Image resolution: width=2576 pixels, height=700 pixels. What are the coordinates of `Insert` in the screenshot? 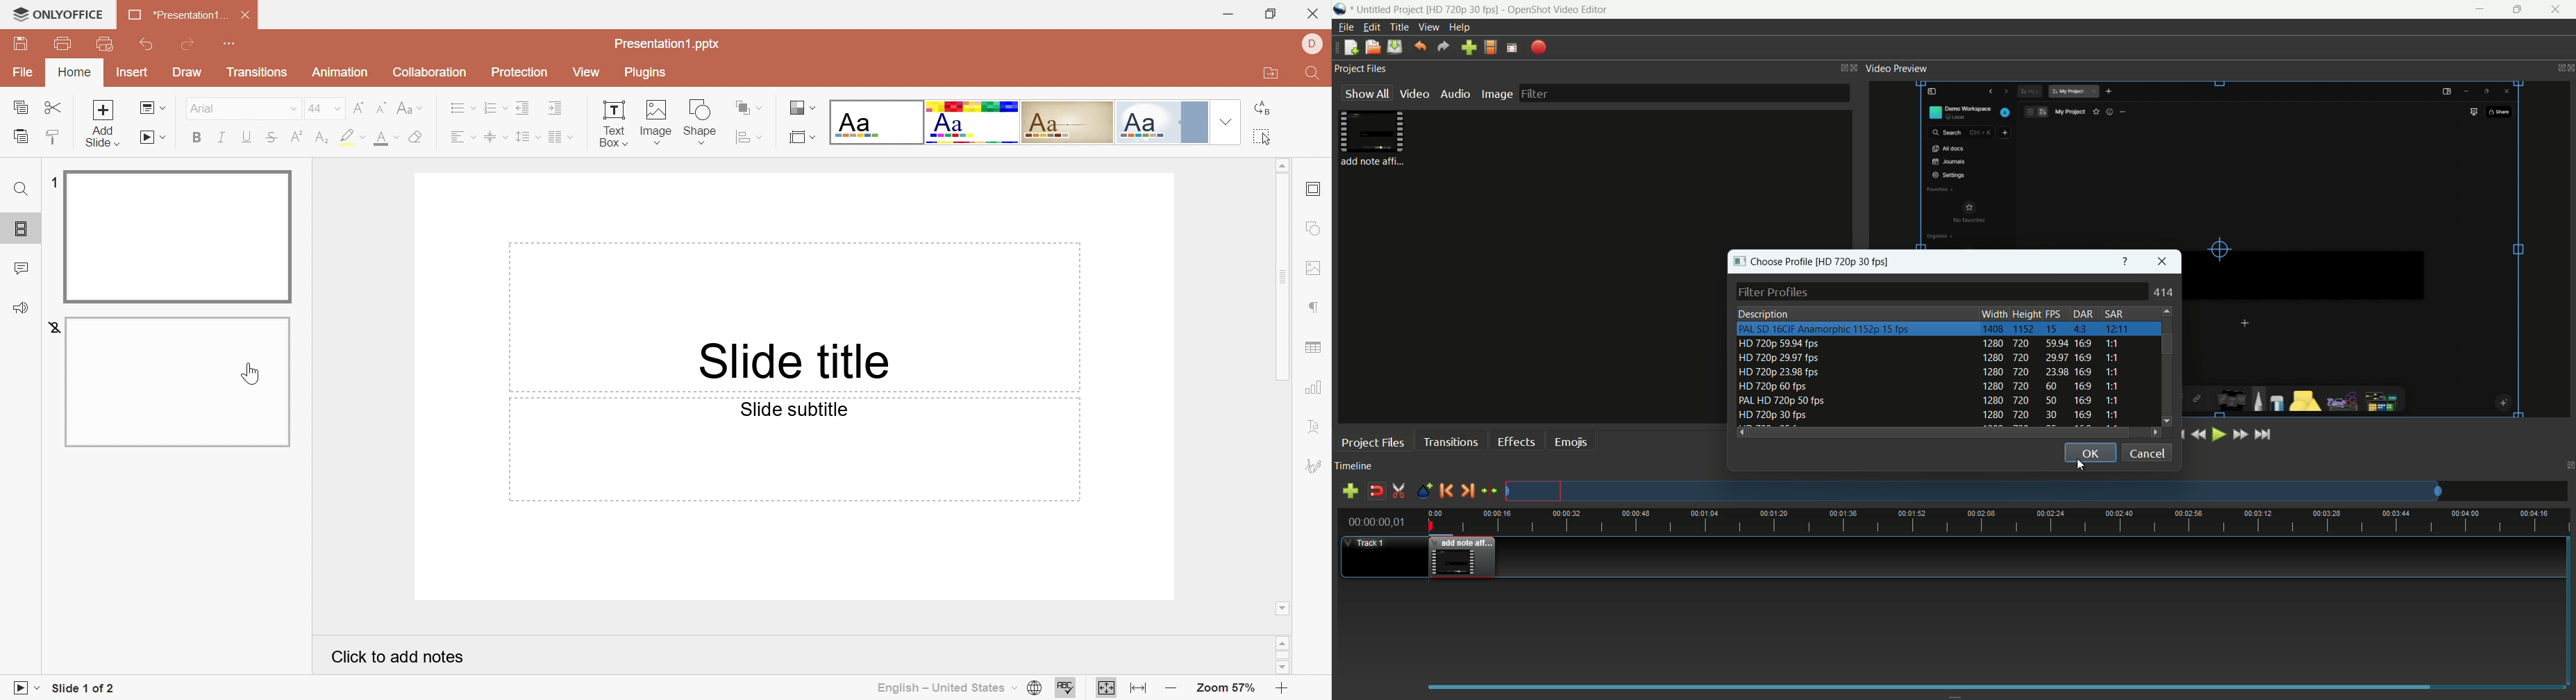 It's located at (133, 72).